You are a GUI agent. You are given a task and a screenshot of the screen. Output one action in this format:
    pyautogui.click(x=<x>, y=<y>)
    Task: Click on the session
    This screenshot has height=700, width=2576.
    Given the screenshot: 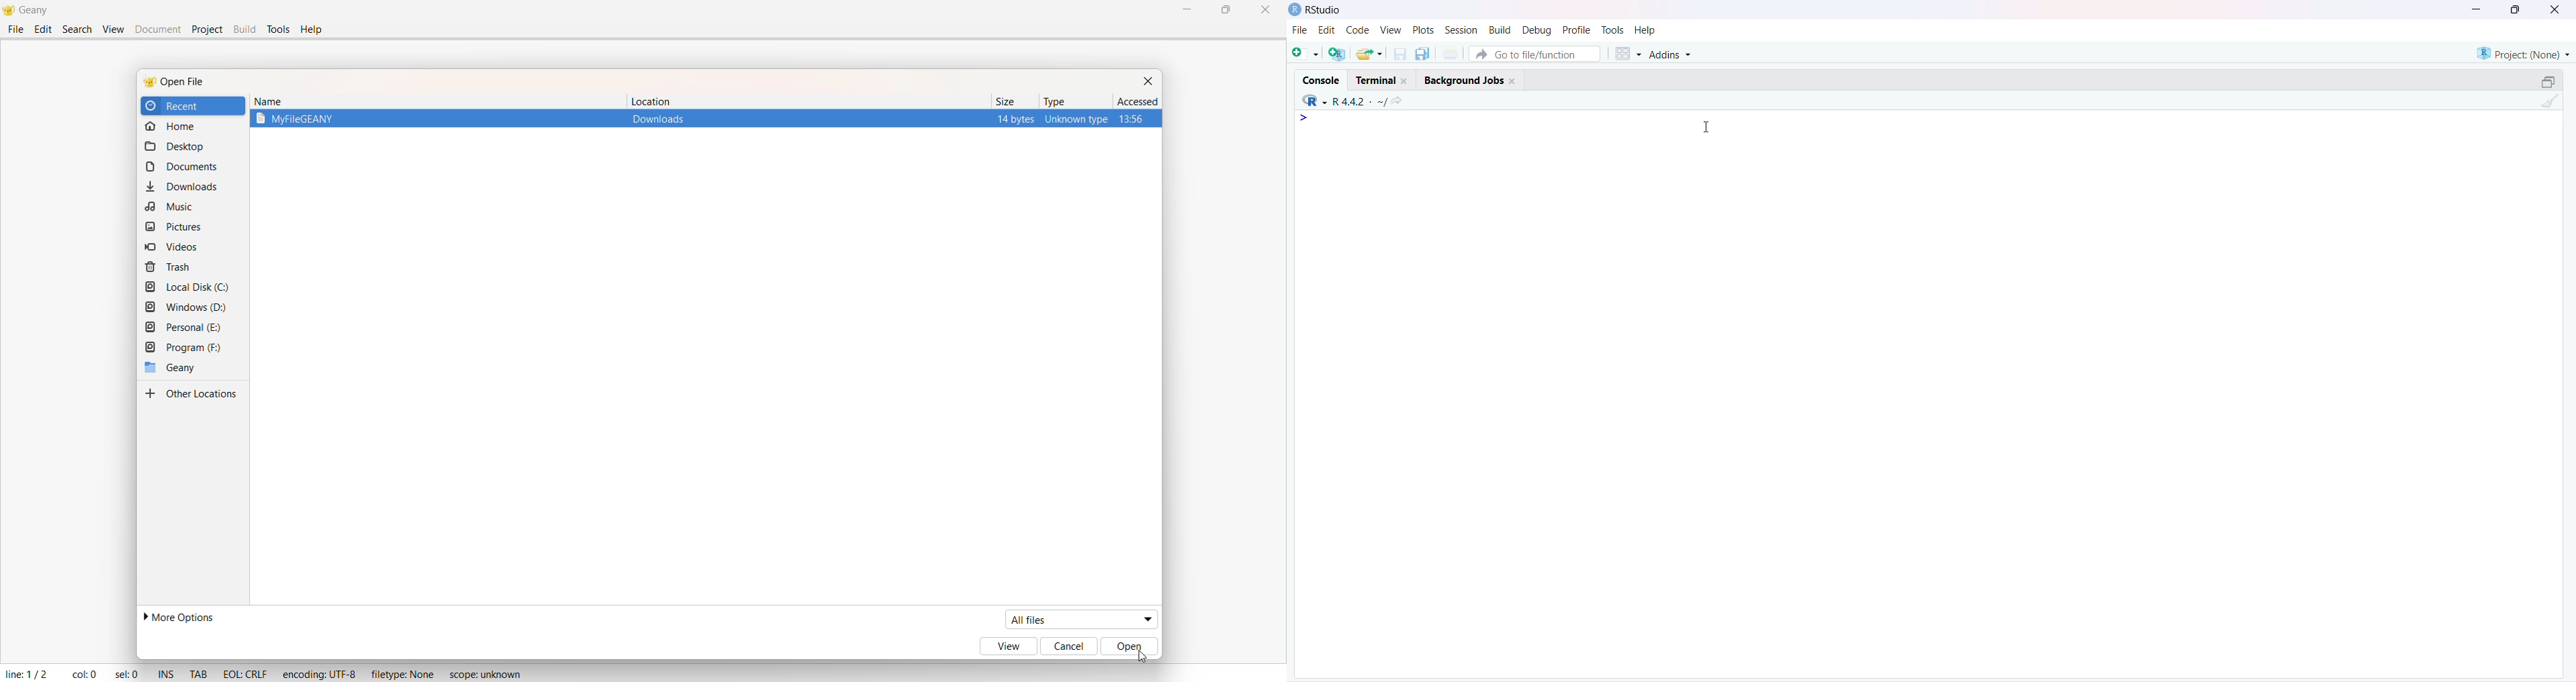 What is the action you would take?
    pyautogui.click(x=1461, y=30)
    